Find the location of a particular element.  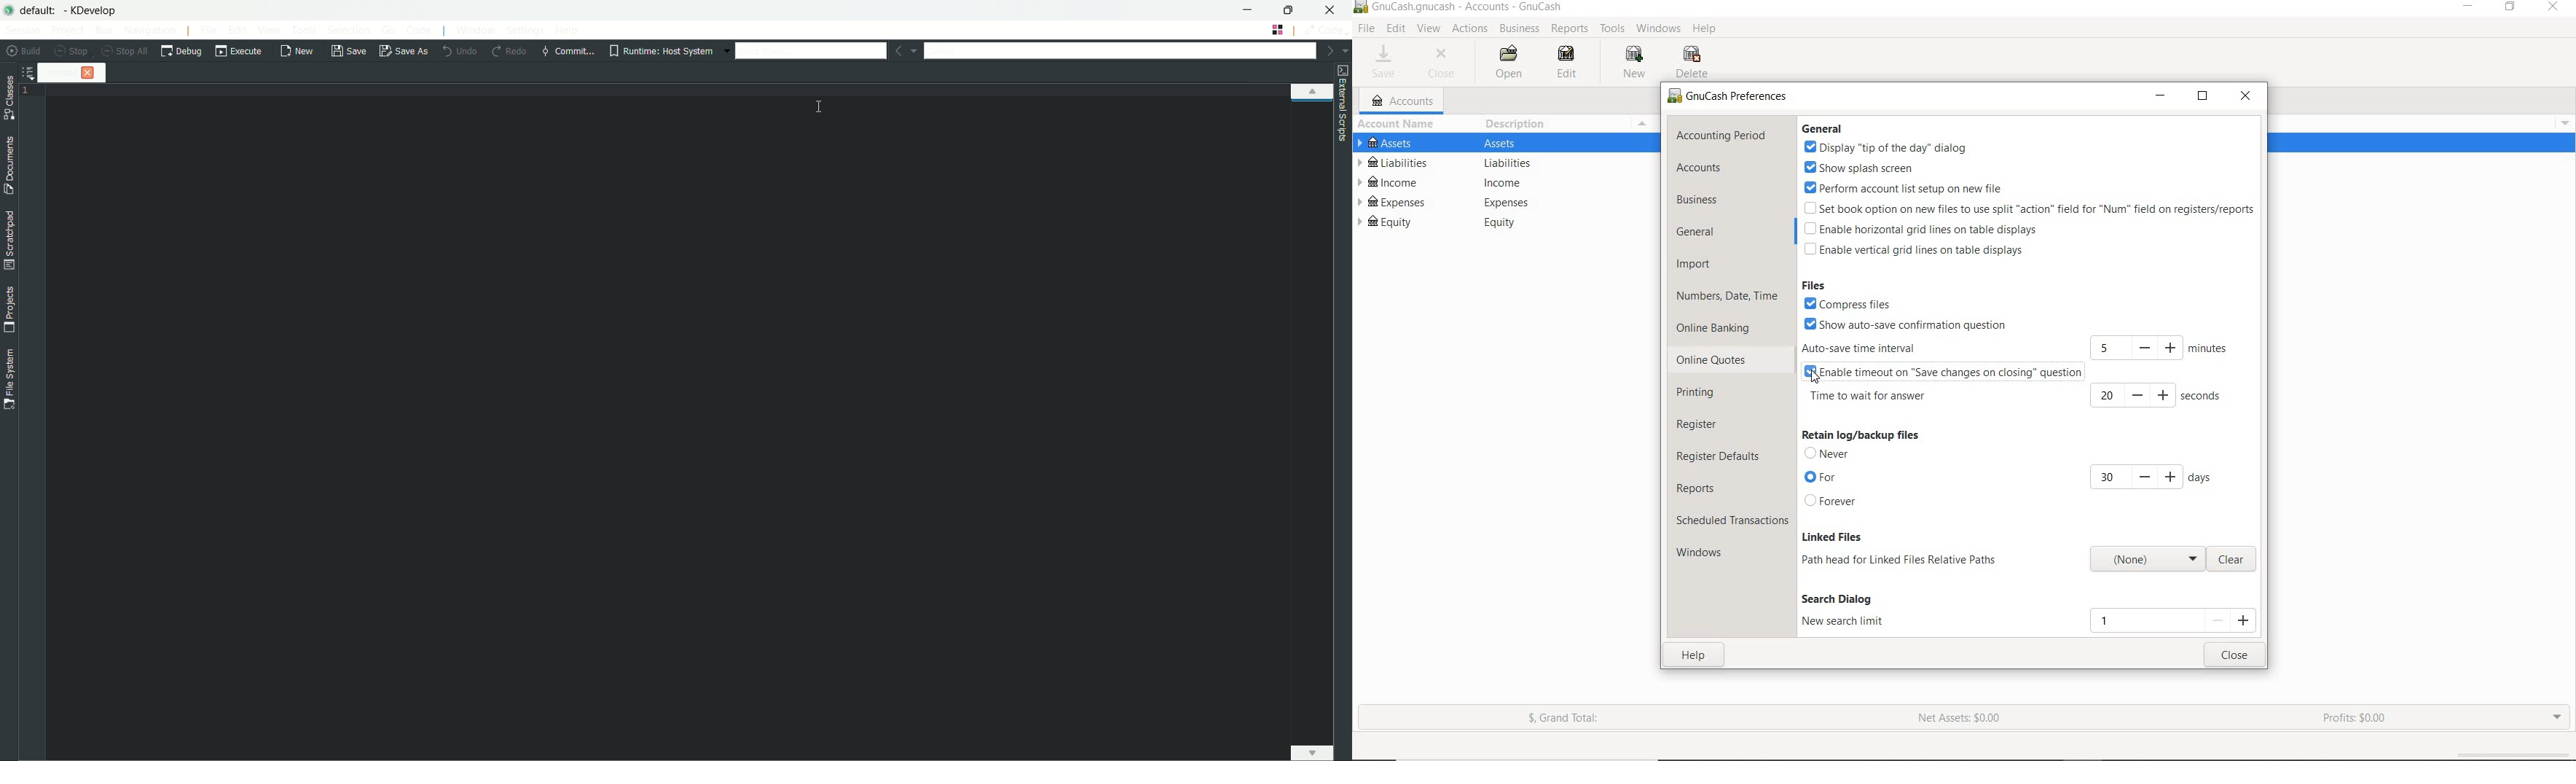

REPORTS is located at coordinates (1570, 29).